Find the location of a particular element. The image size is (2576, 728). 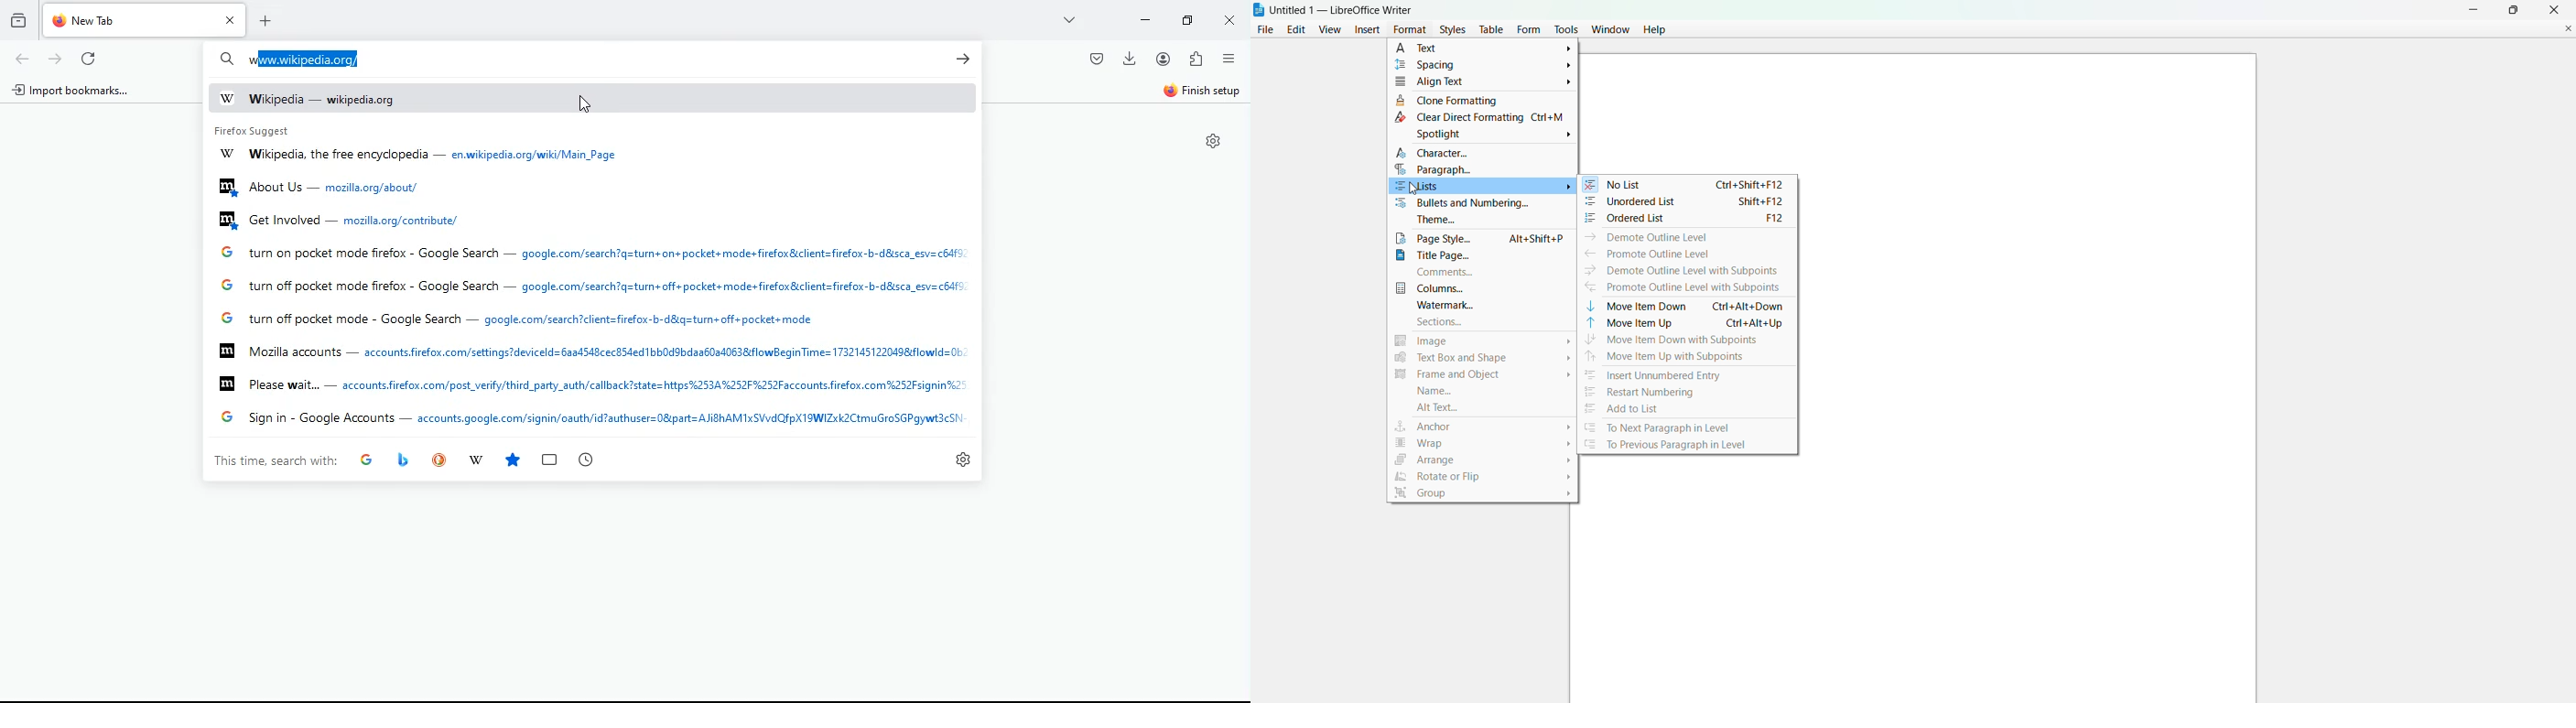

firefox suggestions is located at coordinates (521, 319).